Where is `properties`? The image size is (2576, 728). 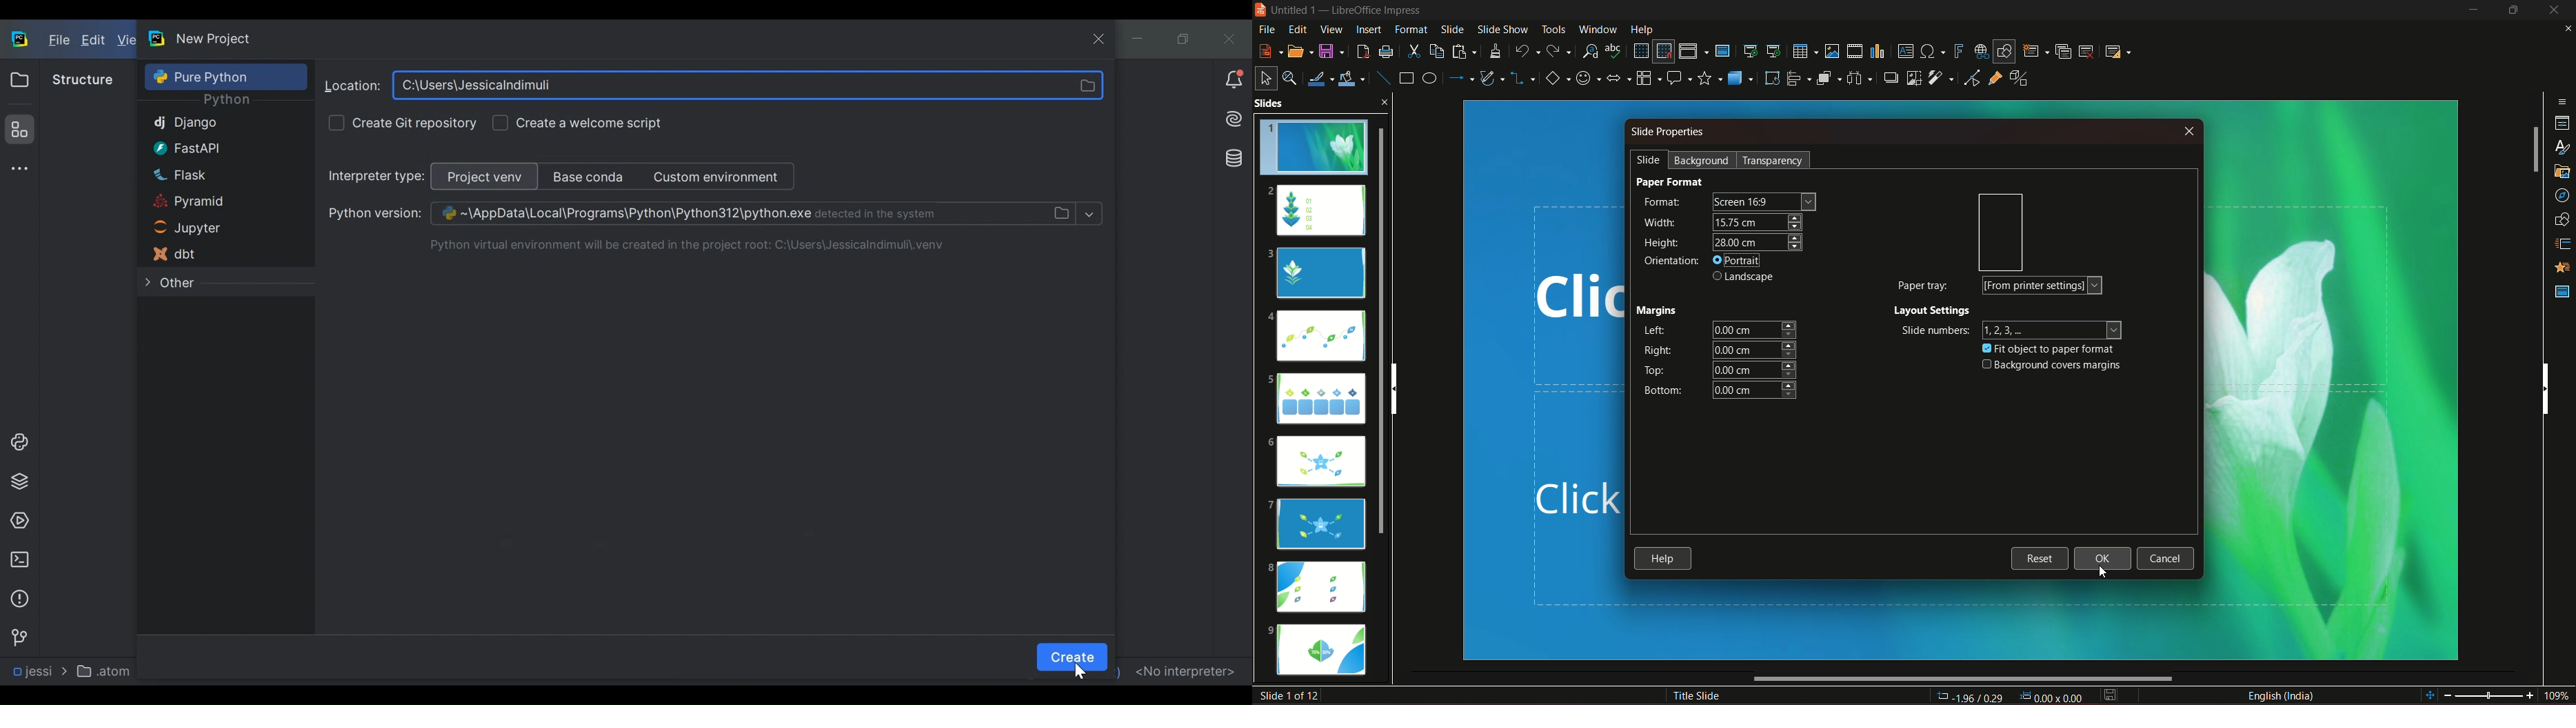
properties is located at coordinates (2562, 122).